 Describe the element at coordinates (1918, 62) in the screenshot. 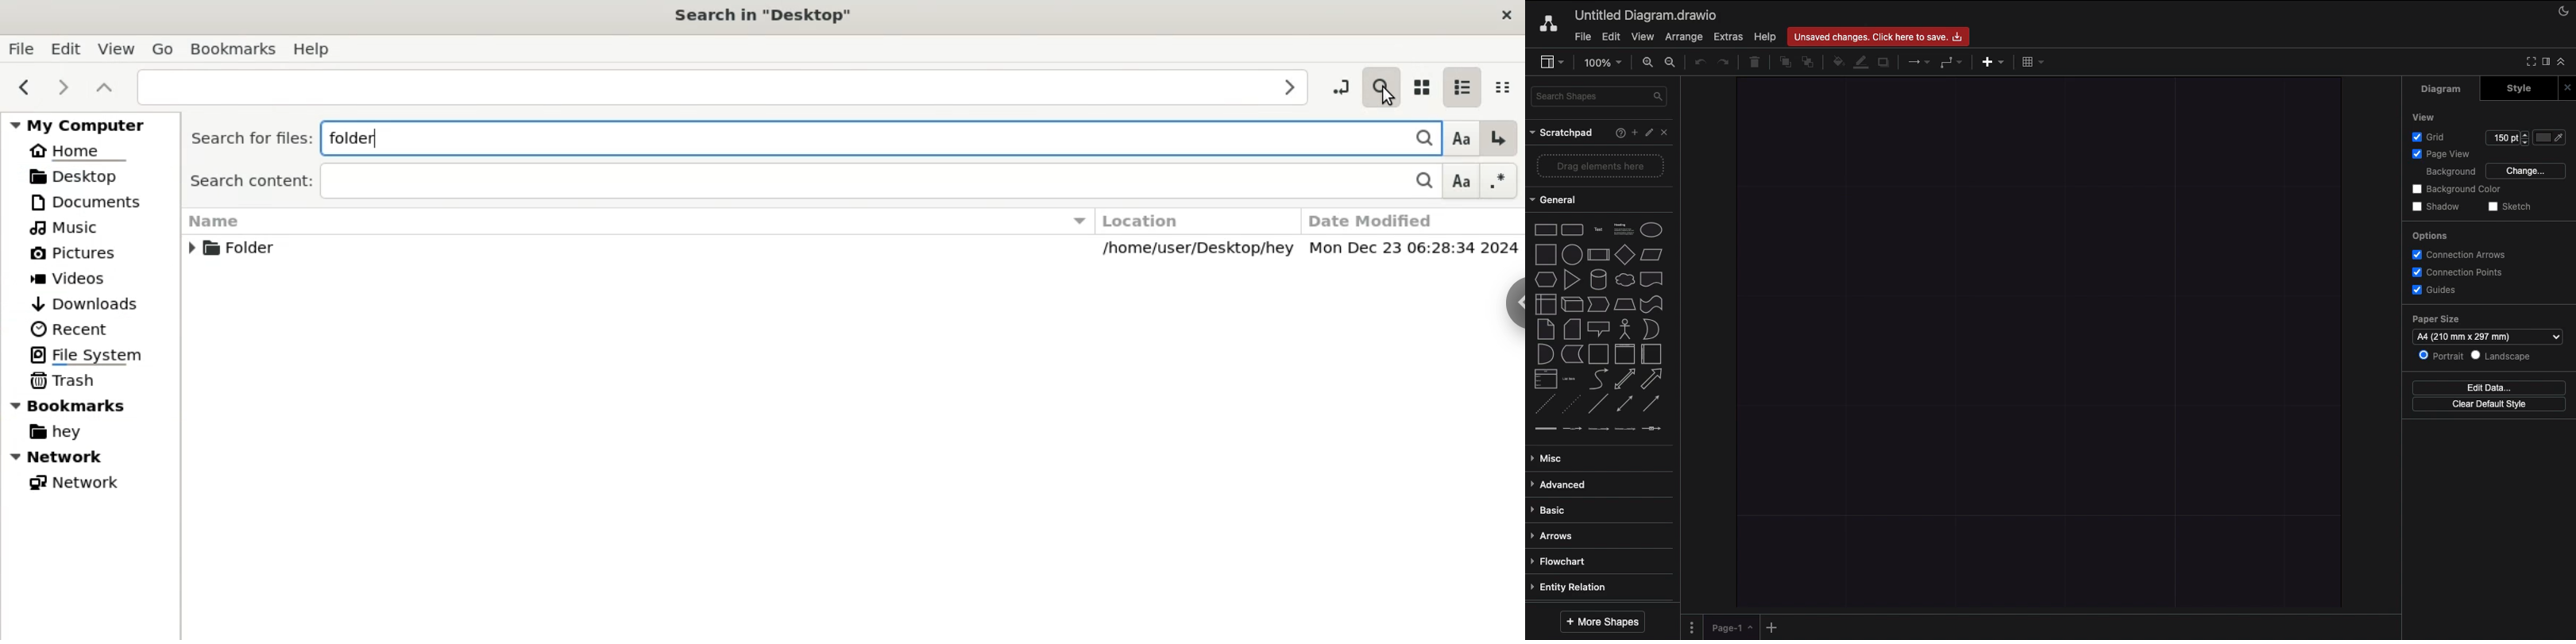

I see `Connection` at that location.